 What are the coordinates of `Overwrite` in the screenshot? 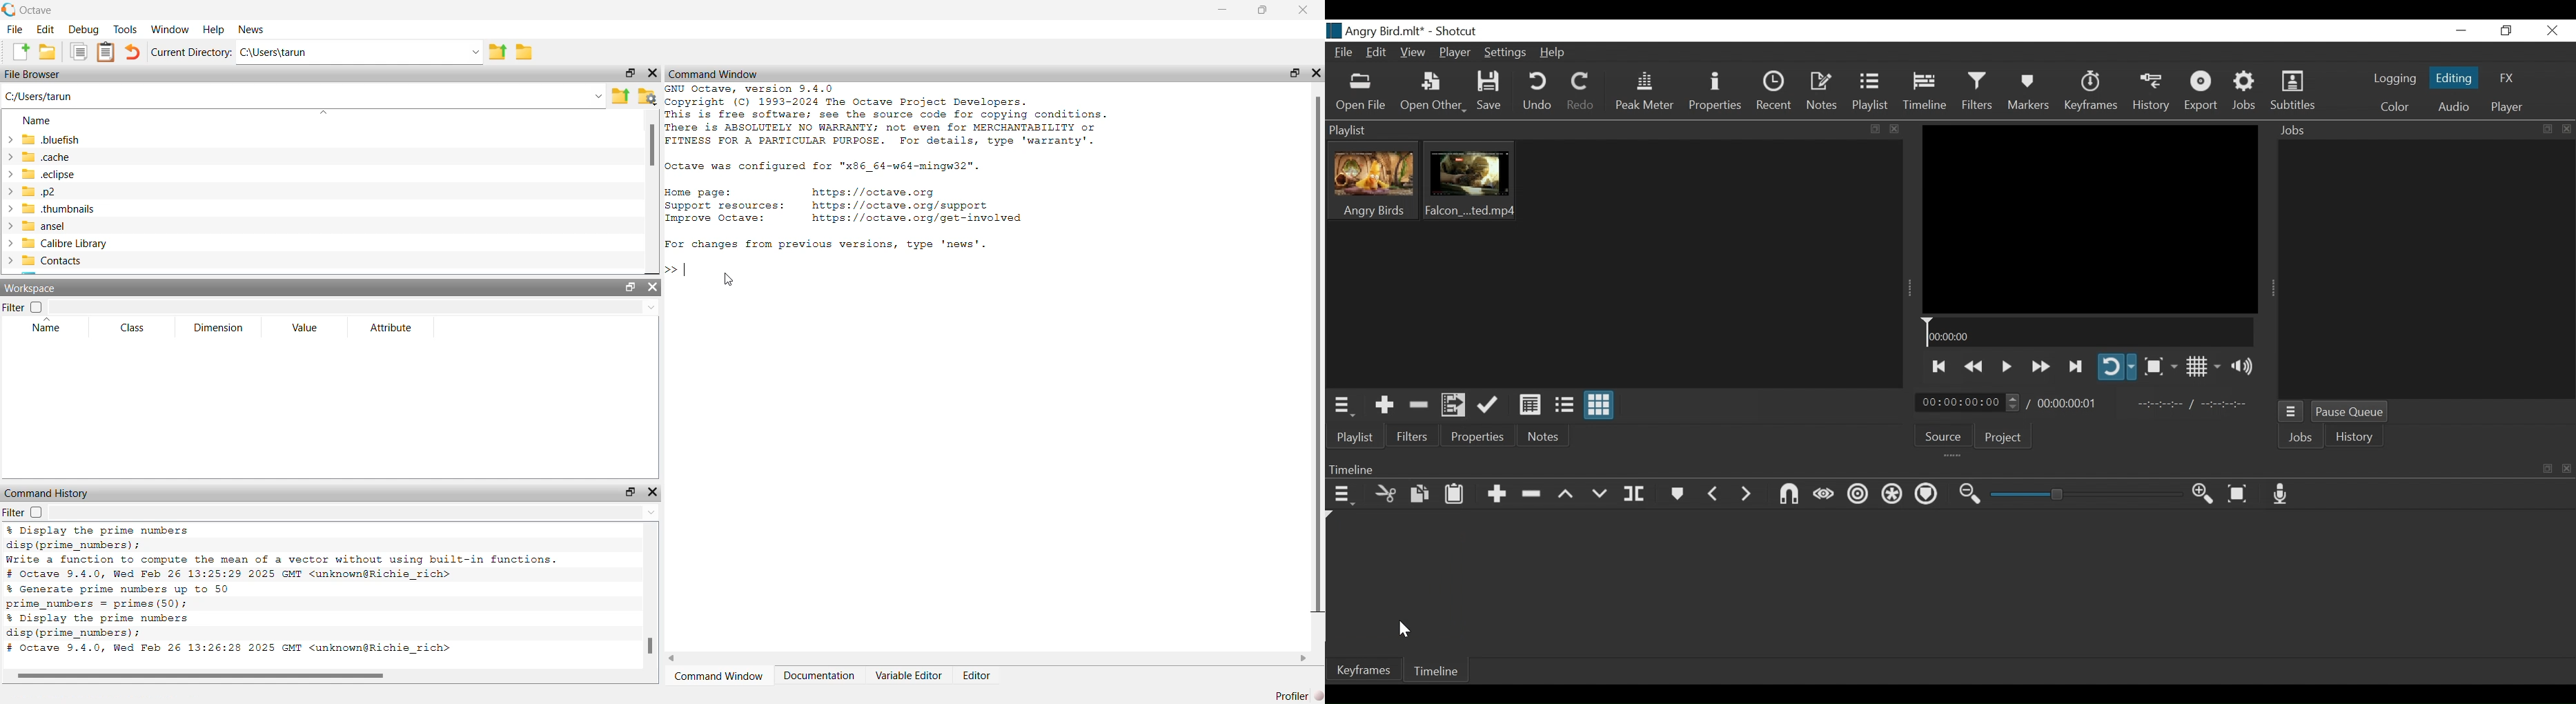 It's located at (1599, 495).